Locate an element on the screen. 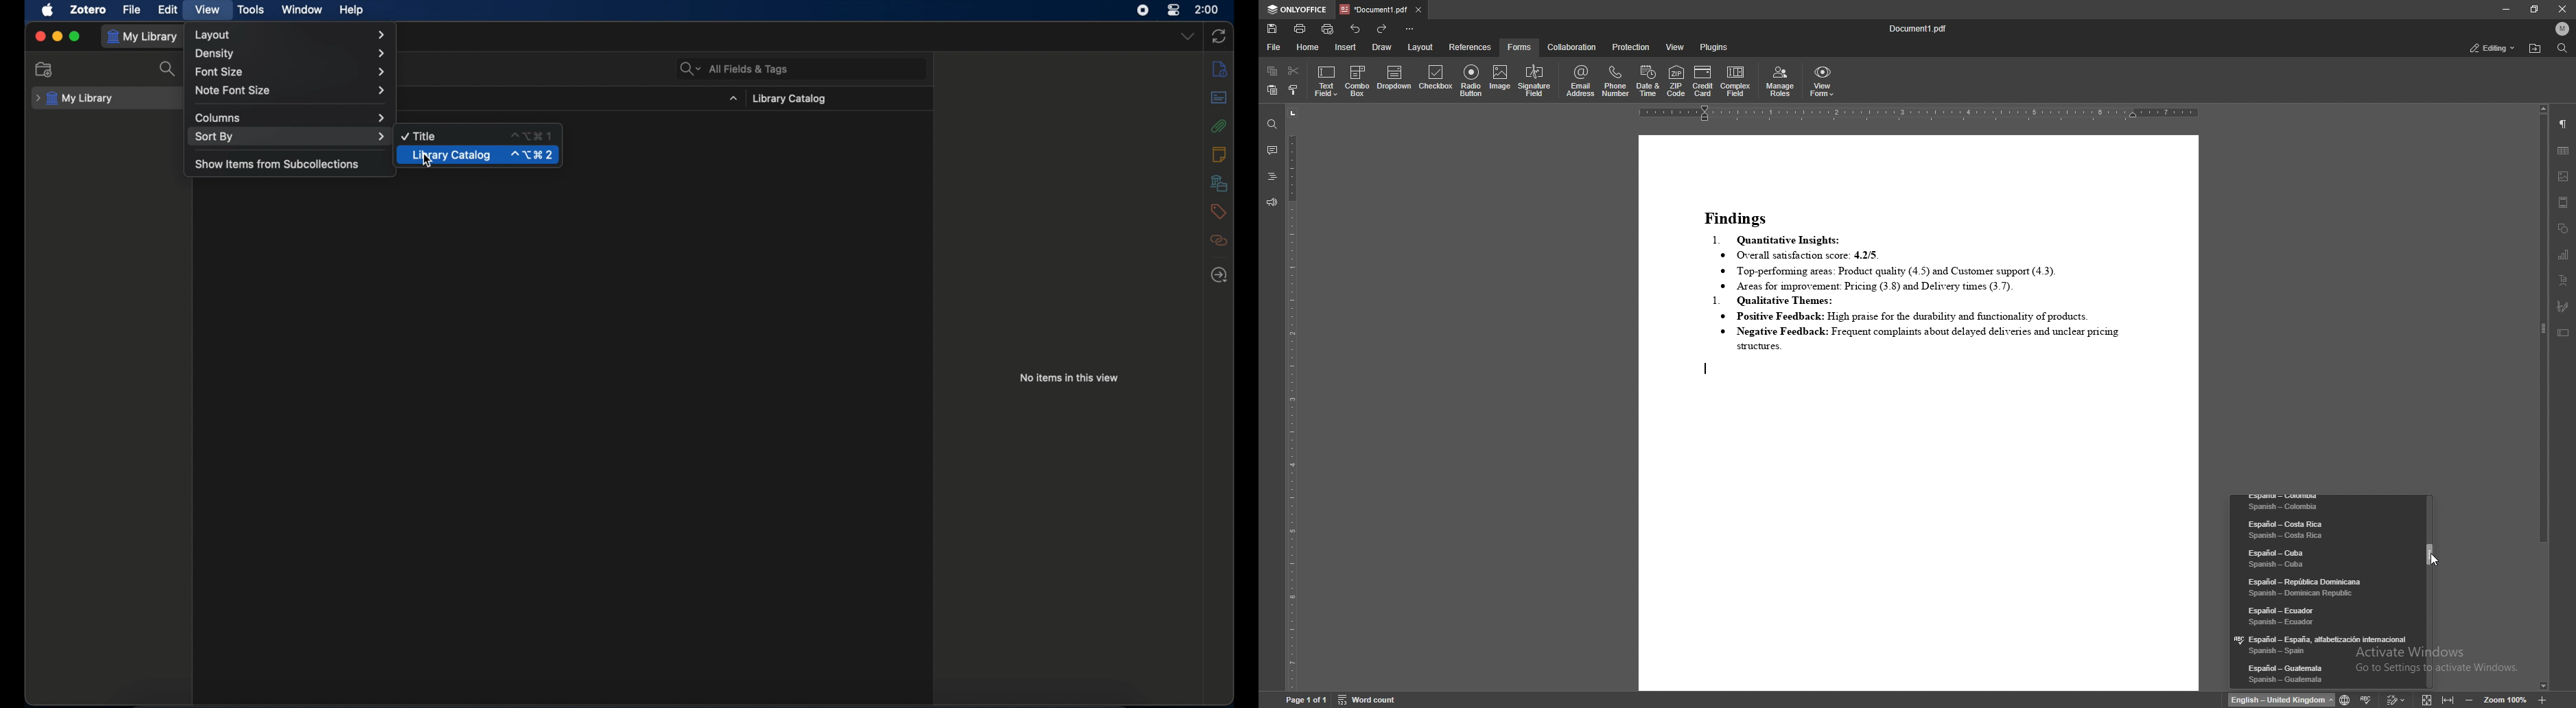 The height and width of the screenshot is (728, 2576). dropdown is located at coordinates (733, 99).